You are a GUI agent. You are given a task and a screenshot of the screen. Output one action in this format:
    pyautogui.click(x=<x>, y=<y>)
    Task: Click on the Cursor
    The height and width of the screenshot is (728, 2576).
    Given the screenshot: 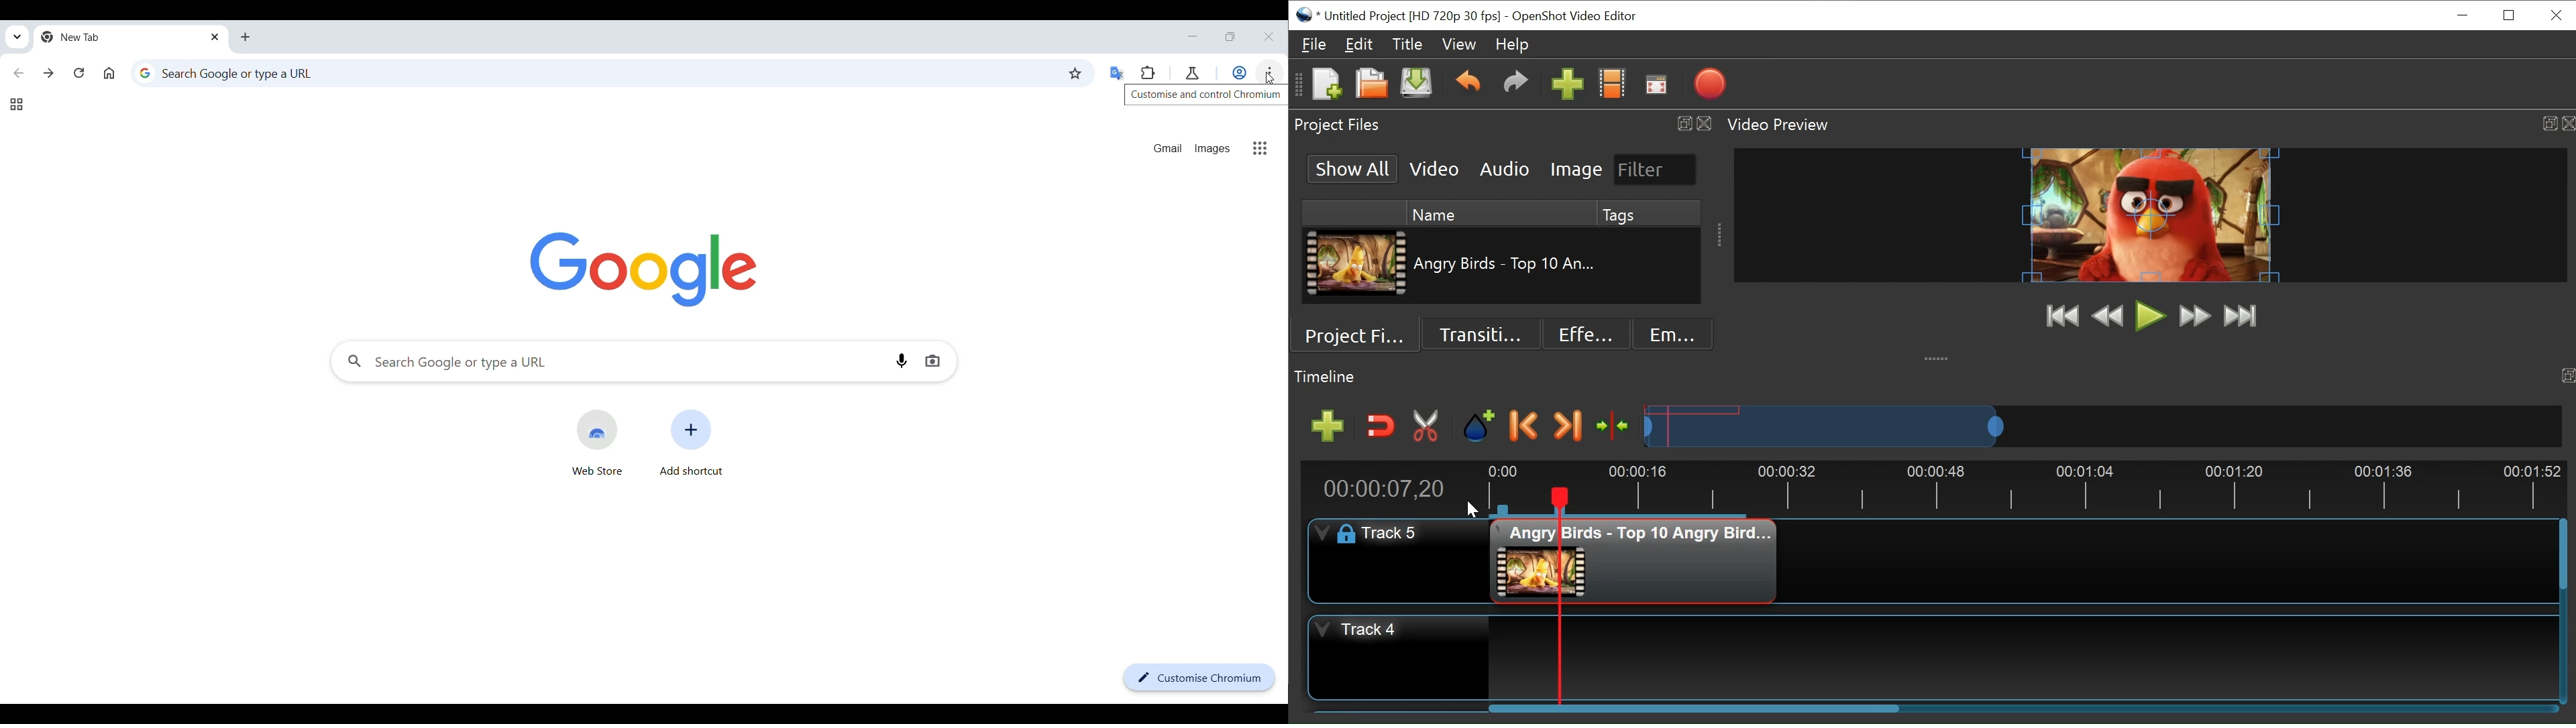 What is the action you would take?
    pyautogui.click(x=1271, y=80)
    